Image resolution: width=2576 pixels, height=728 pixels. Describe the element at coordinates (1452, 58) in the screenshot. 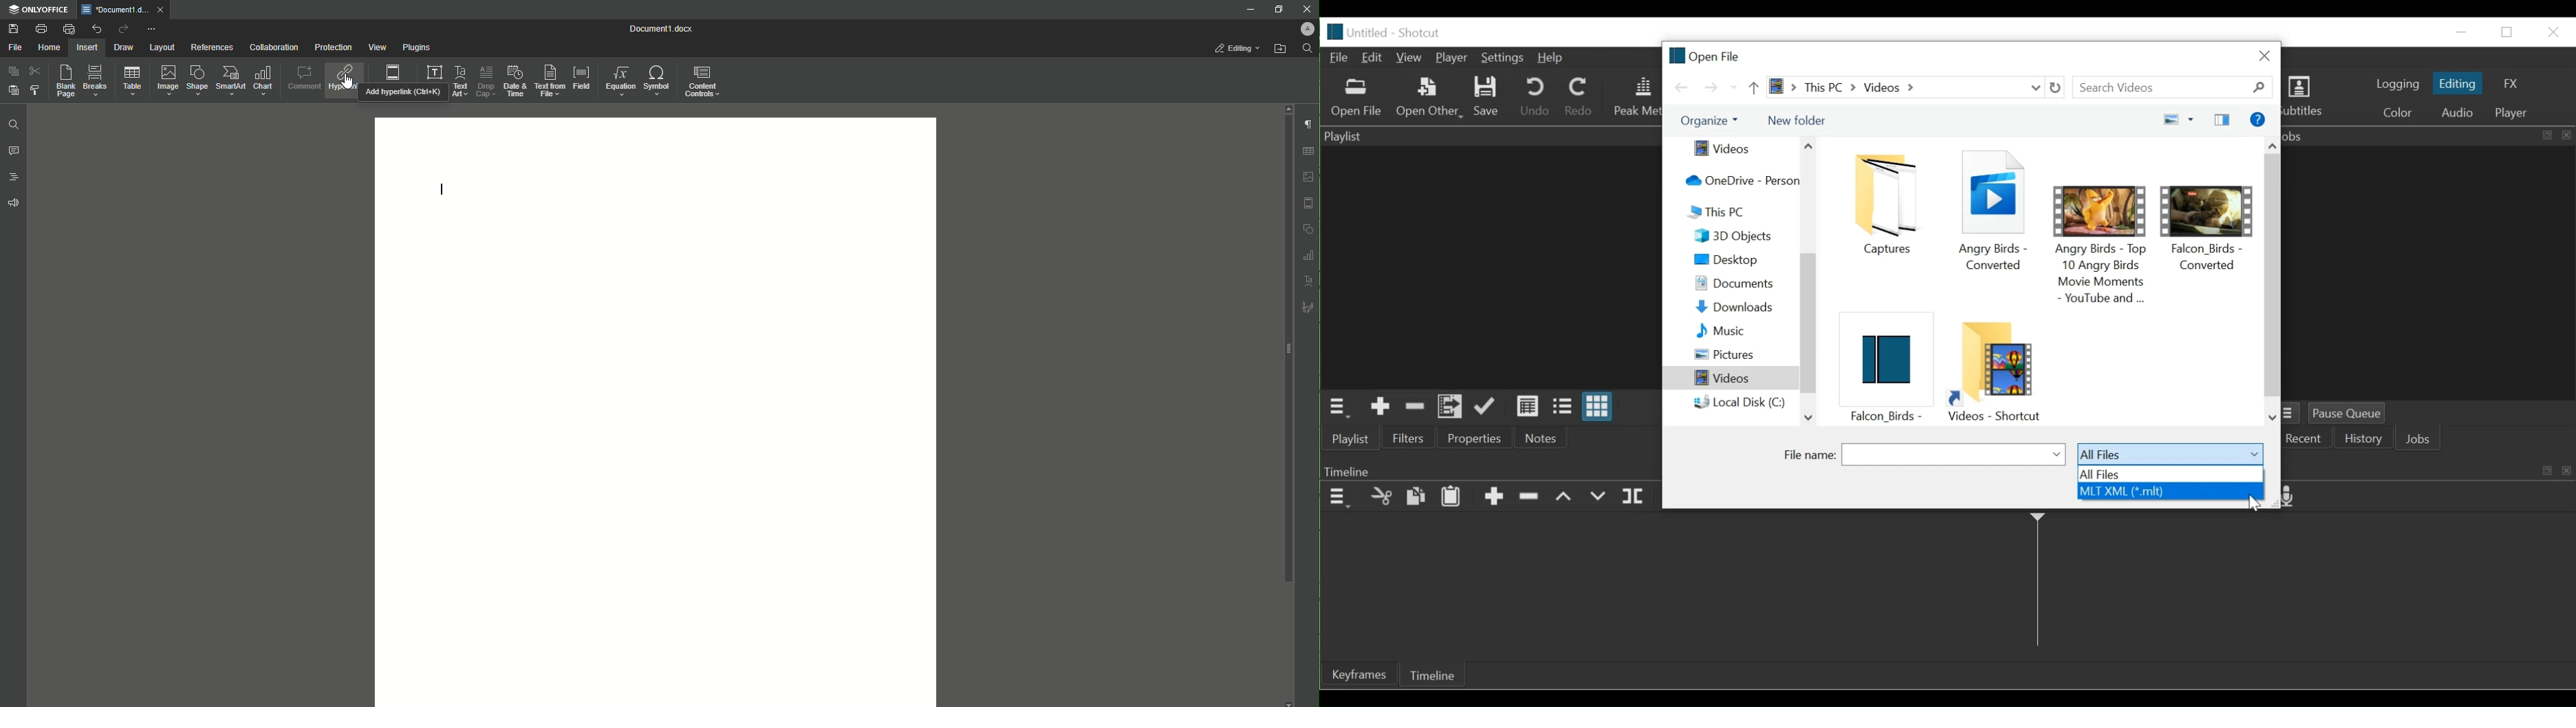

I see `Player` at that location.